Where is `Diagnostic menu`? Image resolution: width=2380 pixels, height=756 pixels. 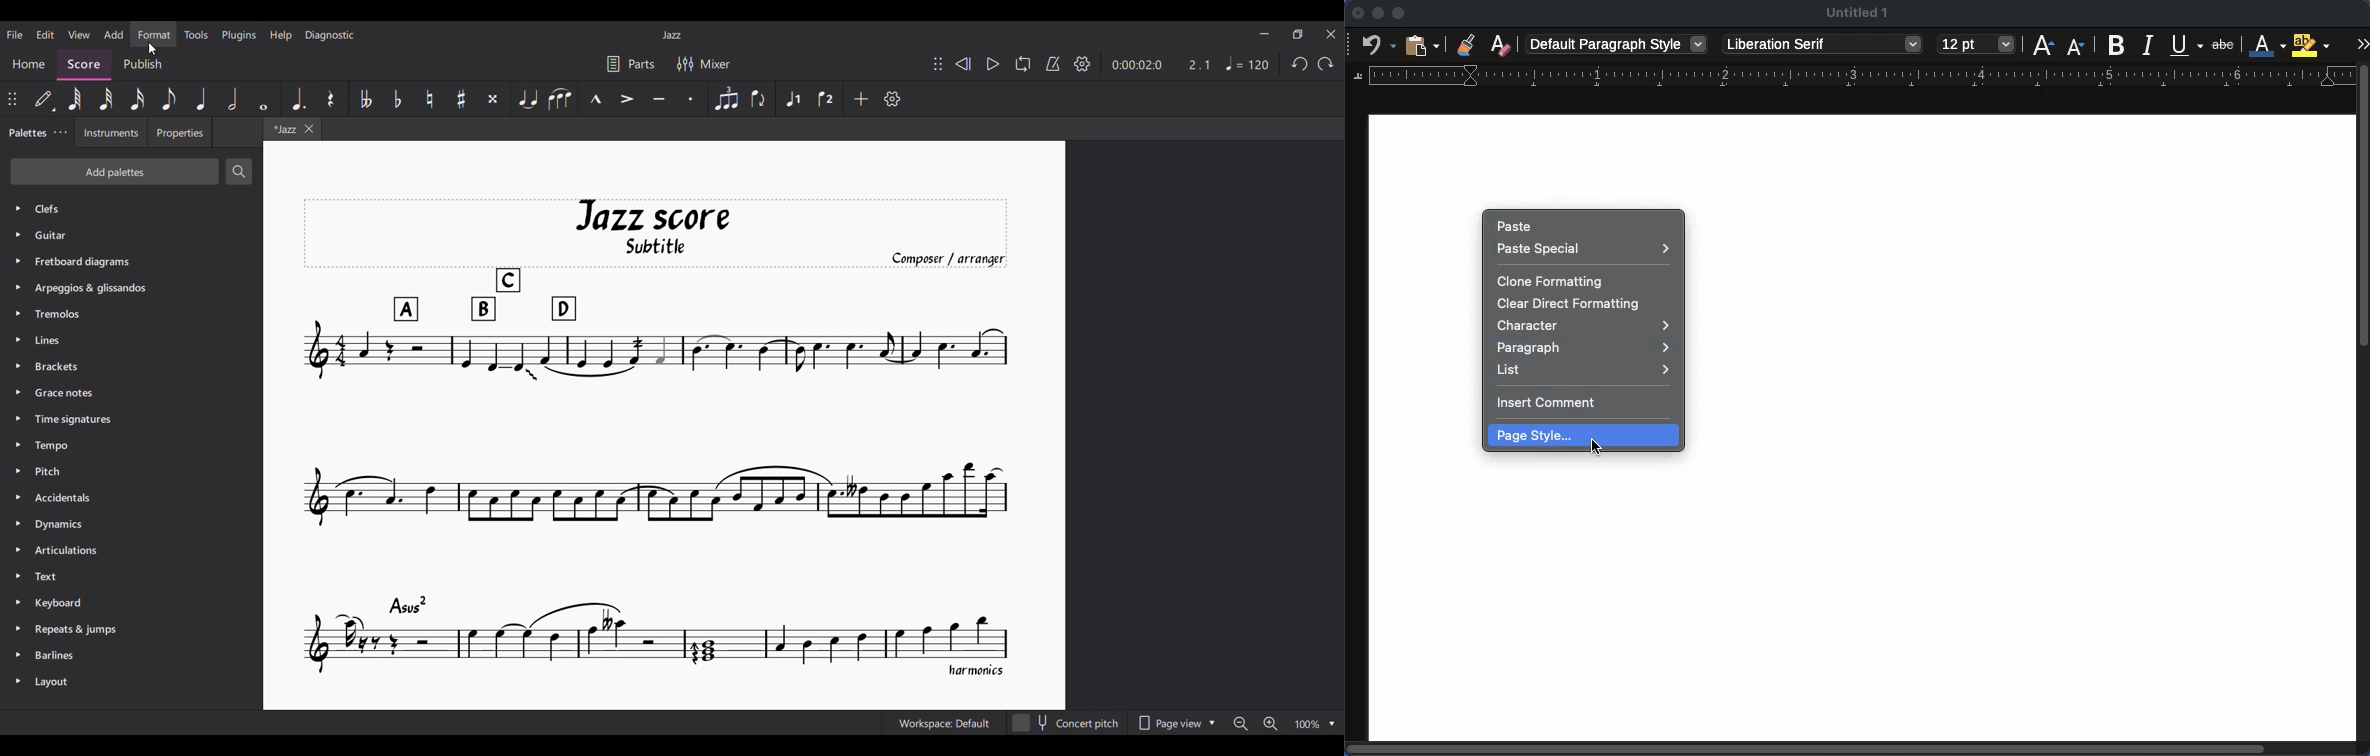
Diagnostic menu is located at coordinates (329, 36).